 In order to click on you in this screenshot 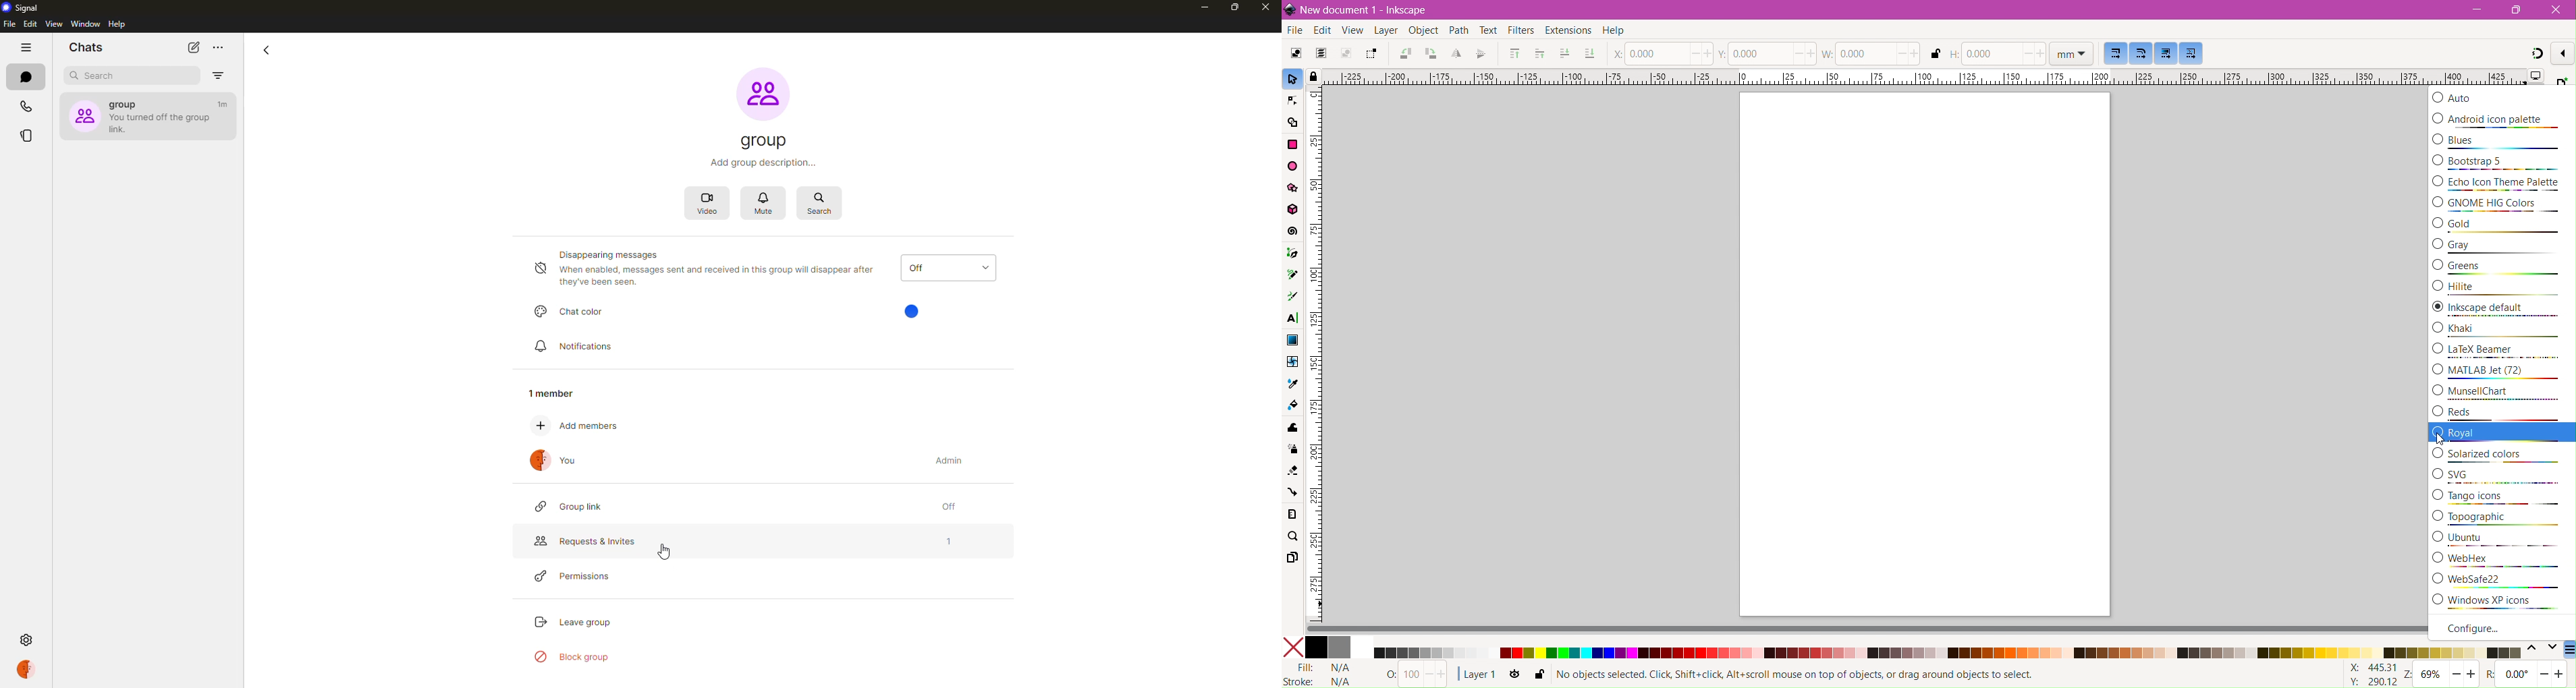, I will do `click(557, 463)`.